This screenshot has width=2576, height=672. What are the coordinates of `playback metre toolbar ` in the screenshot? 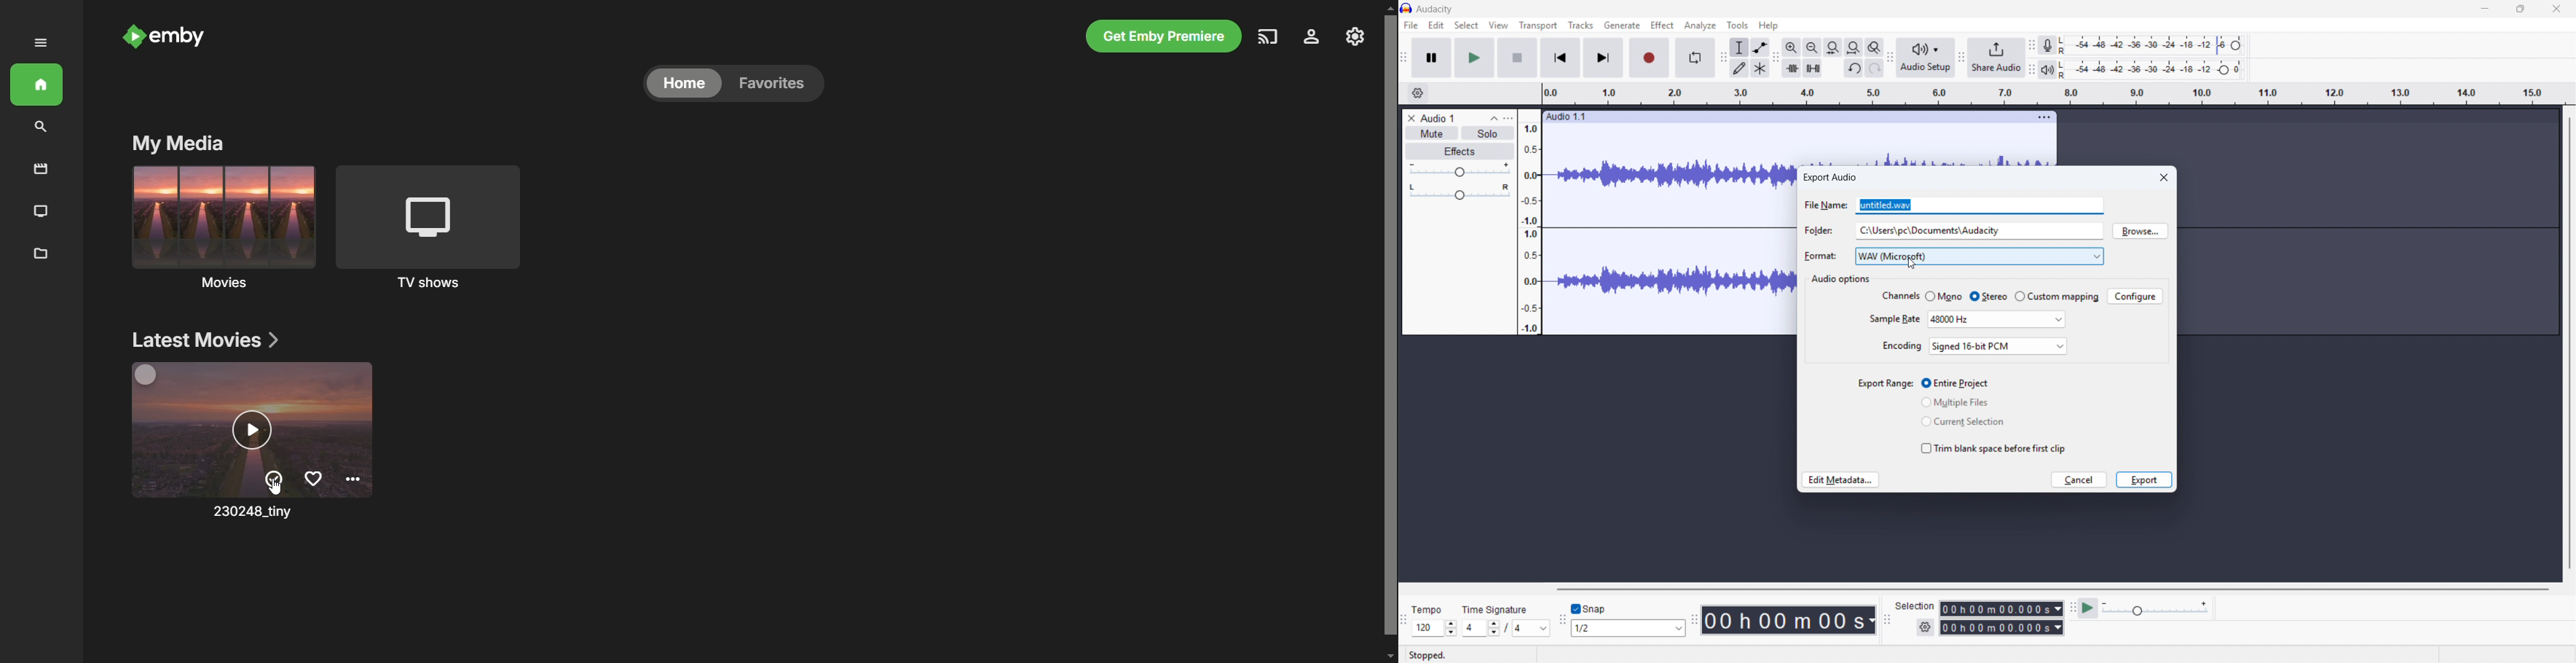 It's located at (2032, 69).